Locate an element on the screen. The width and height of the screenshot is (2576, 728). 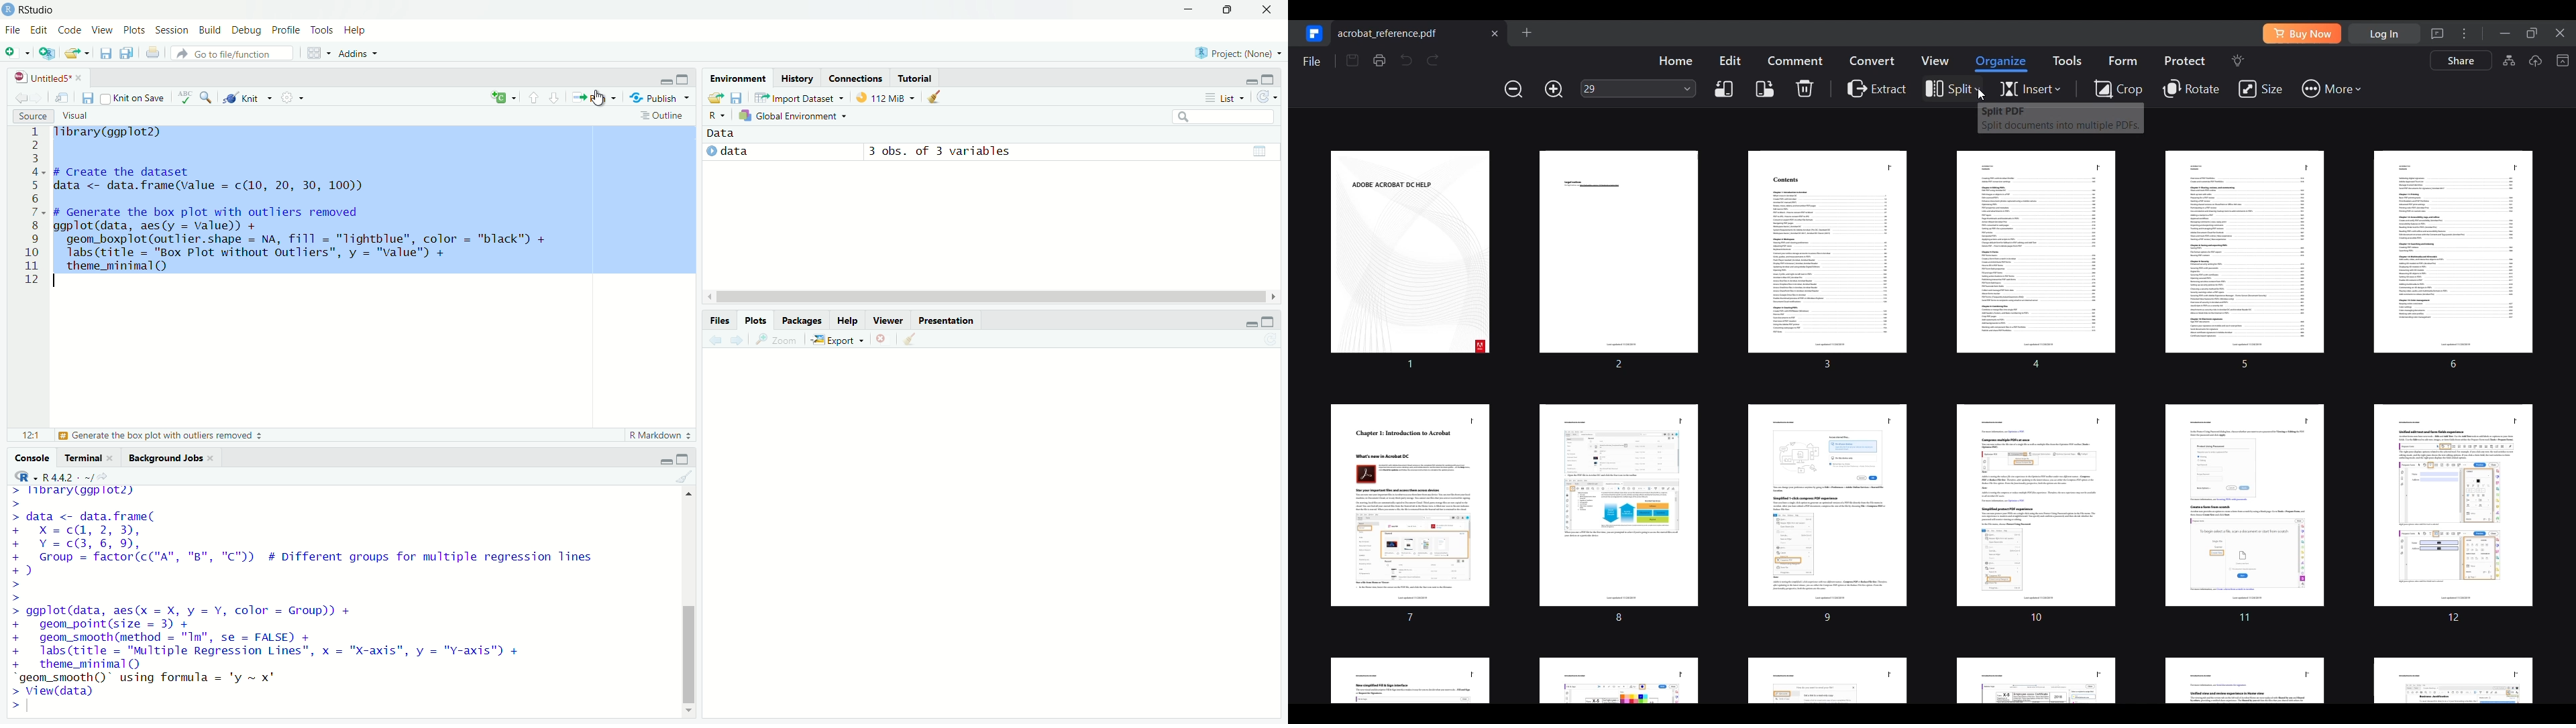
minimise is located at coordinates (1173, 11).